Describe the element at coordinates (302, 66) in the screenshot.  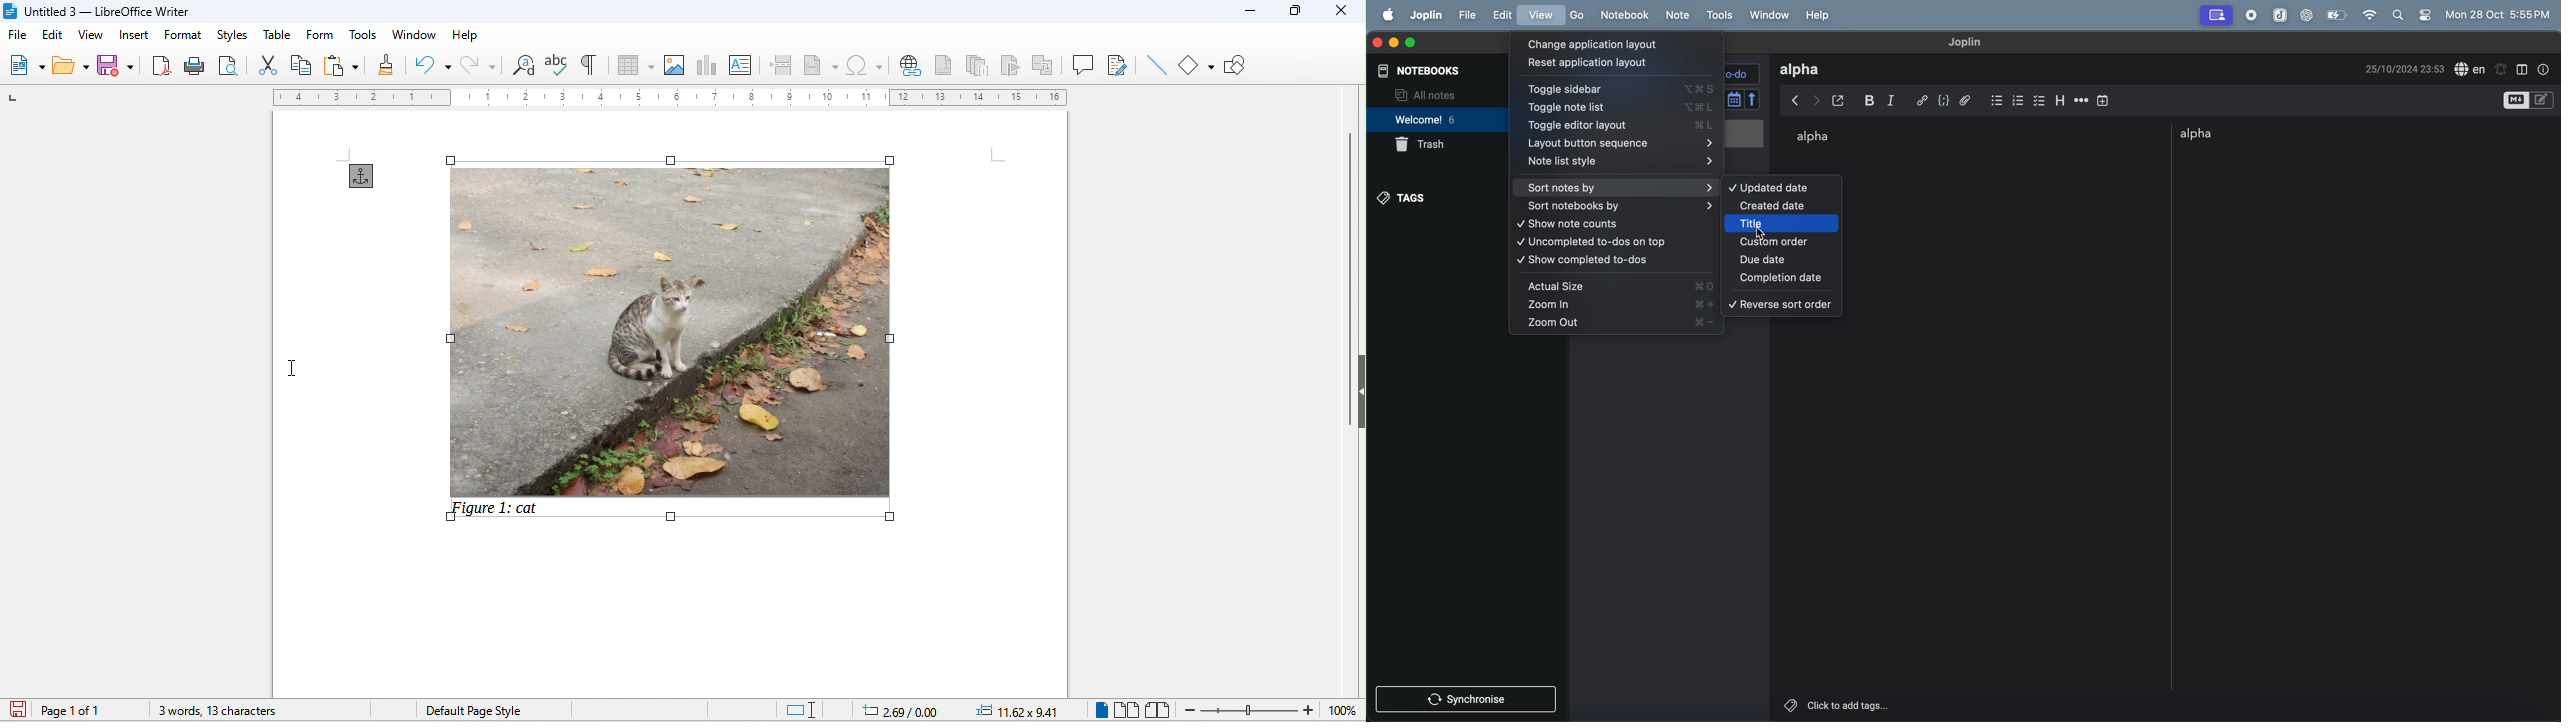
I see `copy` at that location.